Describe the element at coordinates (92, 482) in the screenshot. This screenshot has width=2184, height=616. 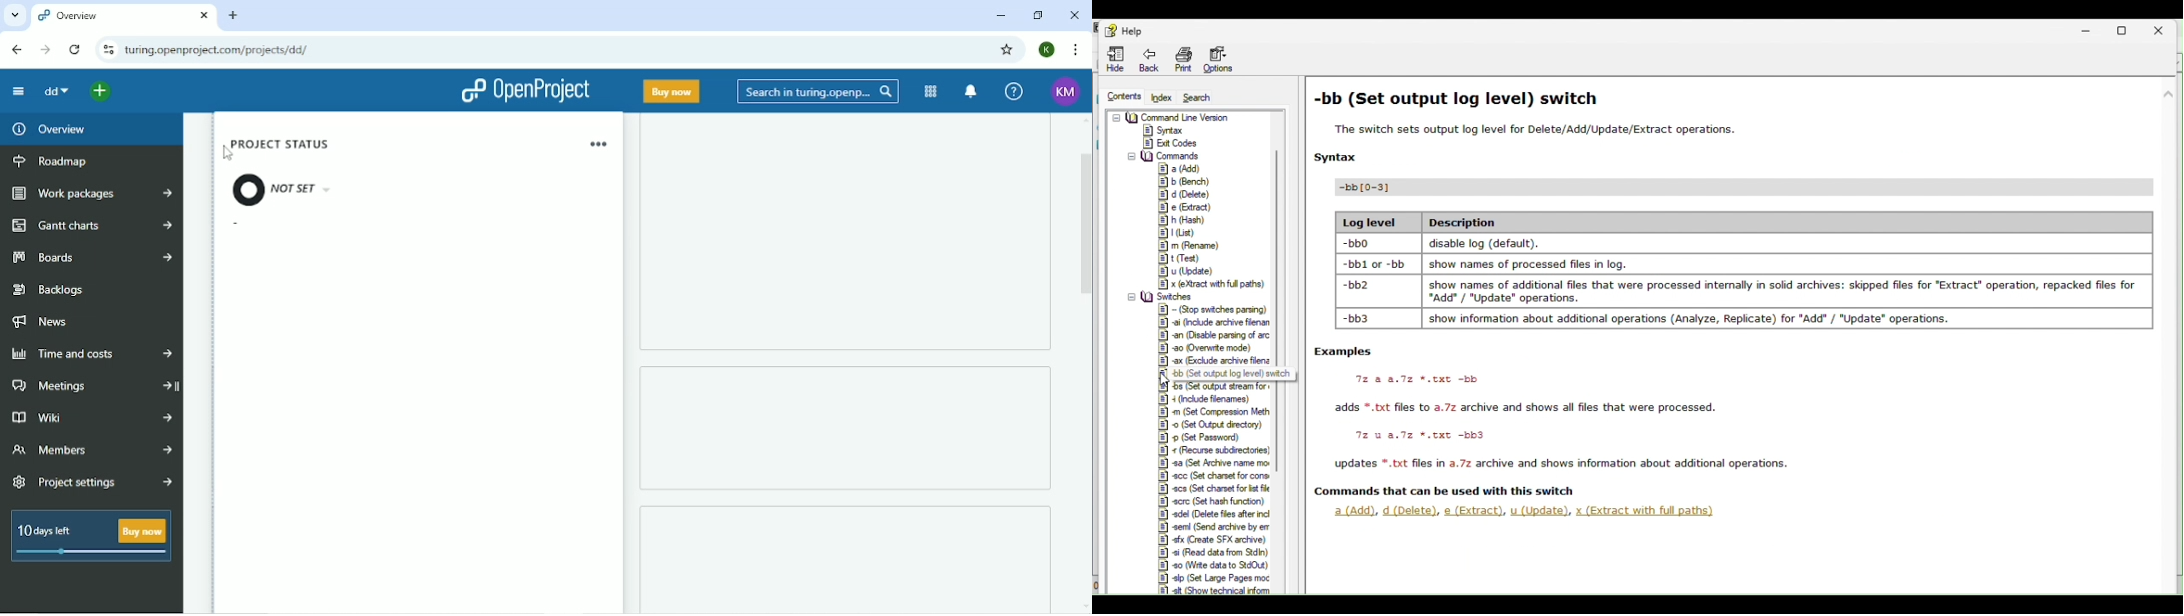
I see `Project settings` at that location.